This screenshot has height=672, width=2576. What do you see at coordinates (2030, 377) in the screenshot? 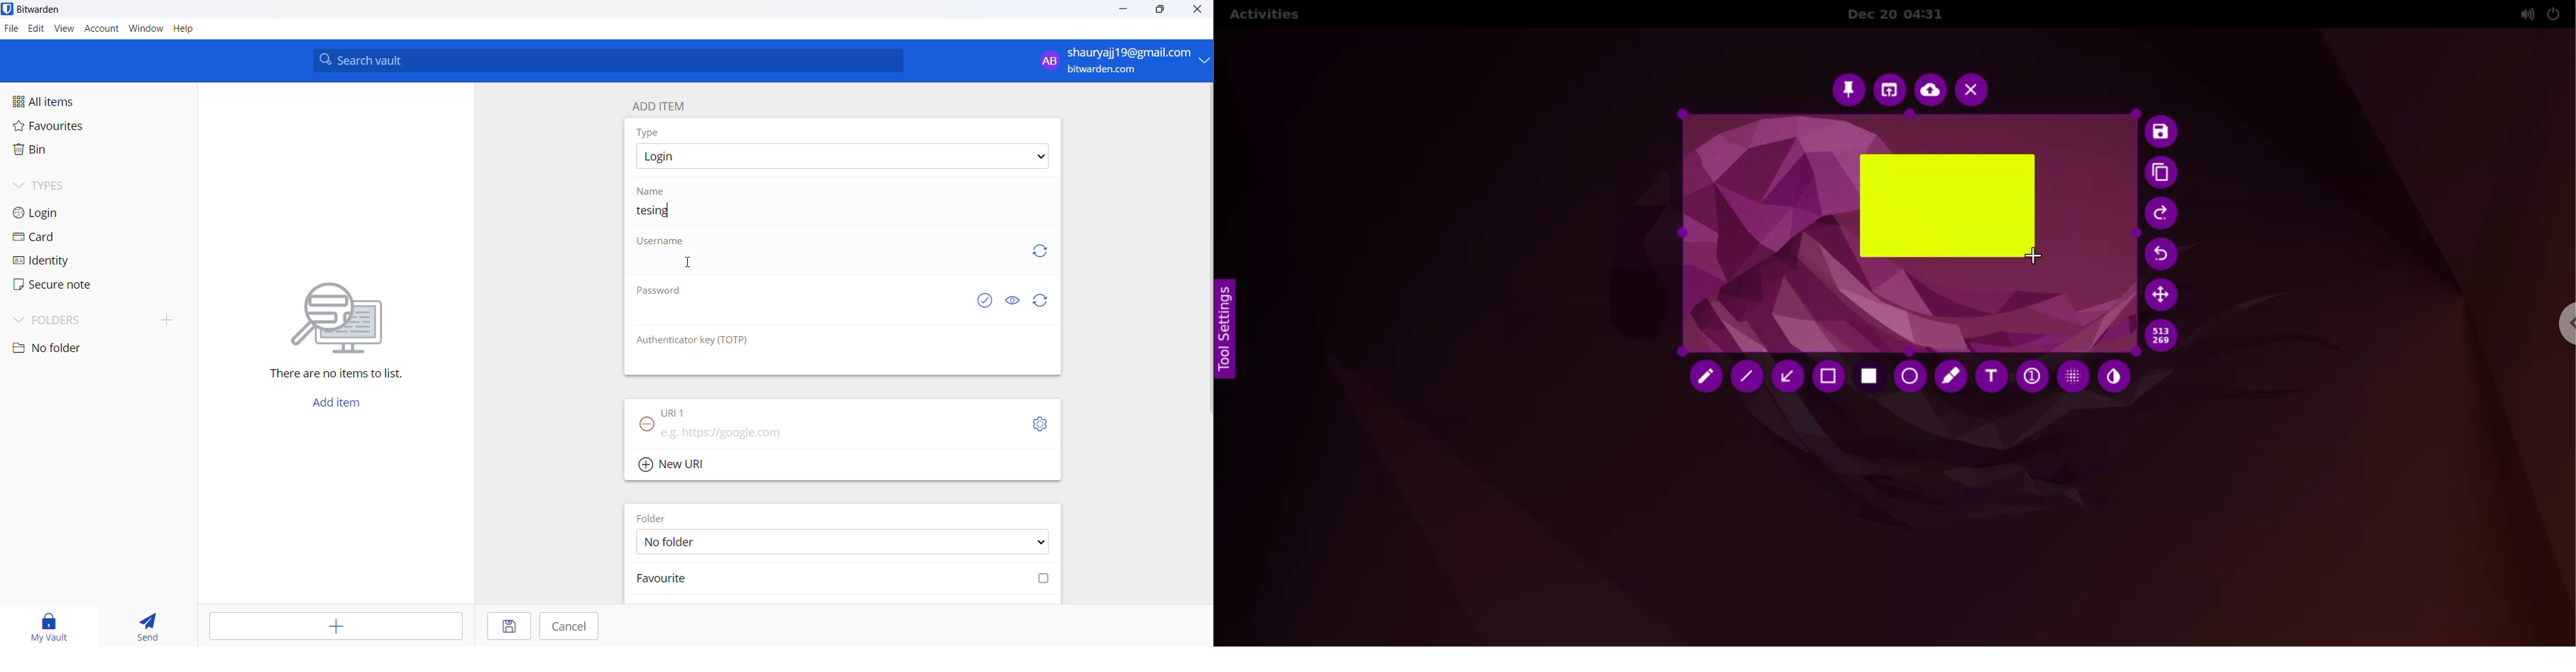
I see `auto increment` at bounding box center [2030, 377].